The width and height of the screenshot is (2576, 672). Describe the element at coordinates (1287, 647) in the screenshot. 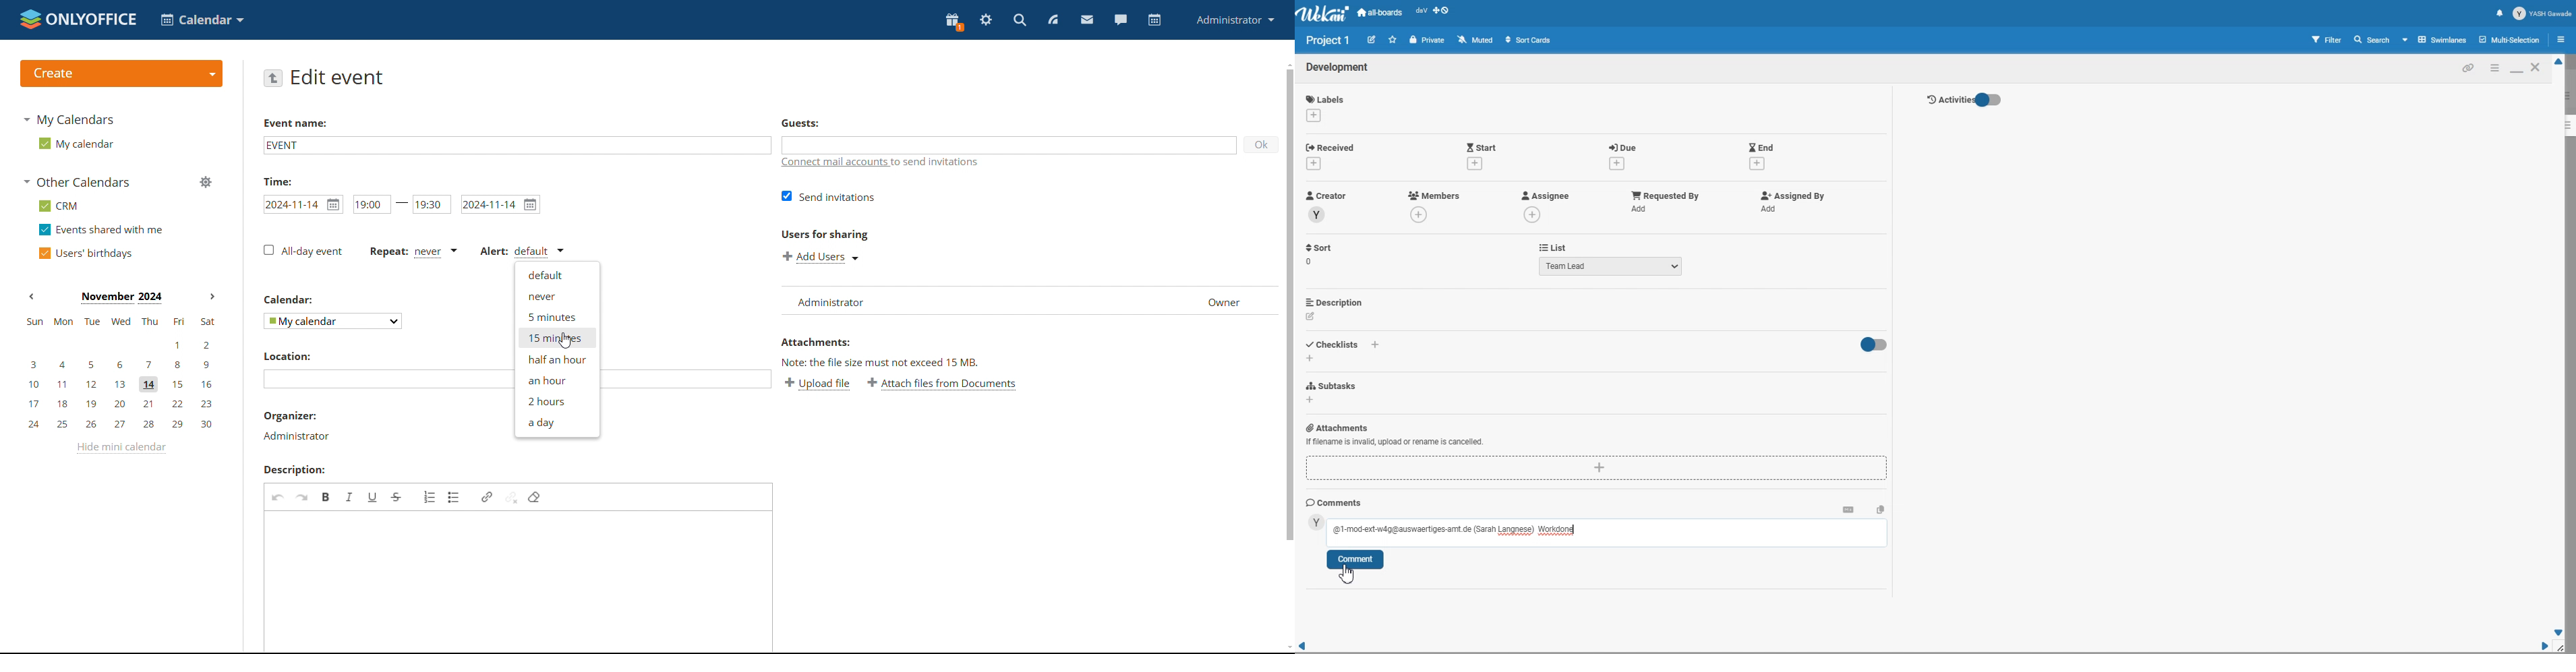

I see `scroll down` at that location.